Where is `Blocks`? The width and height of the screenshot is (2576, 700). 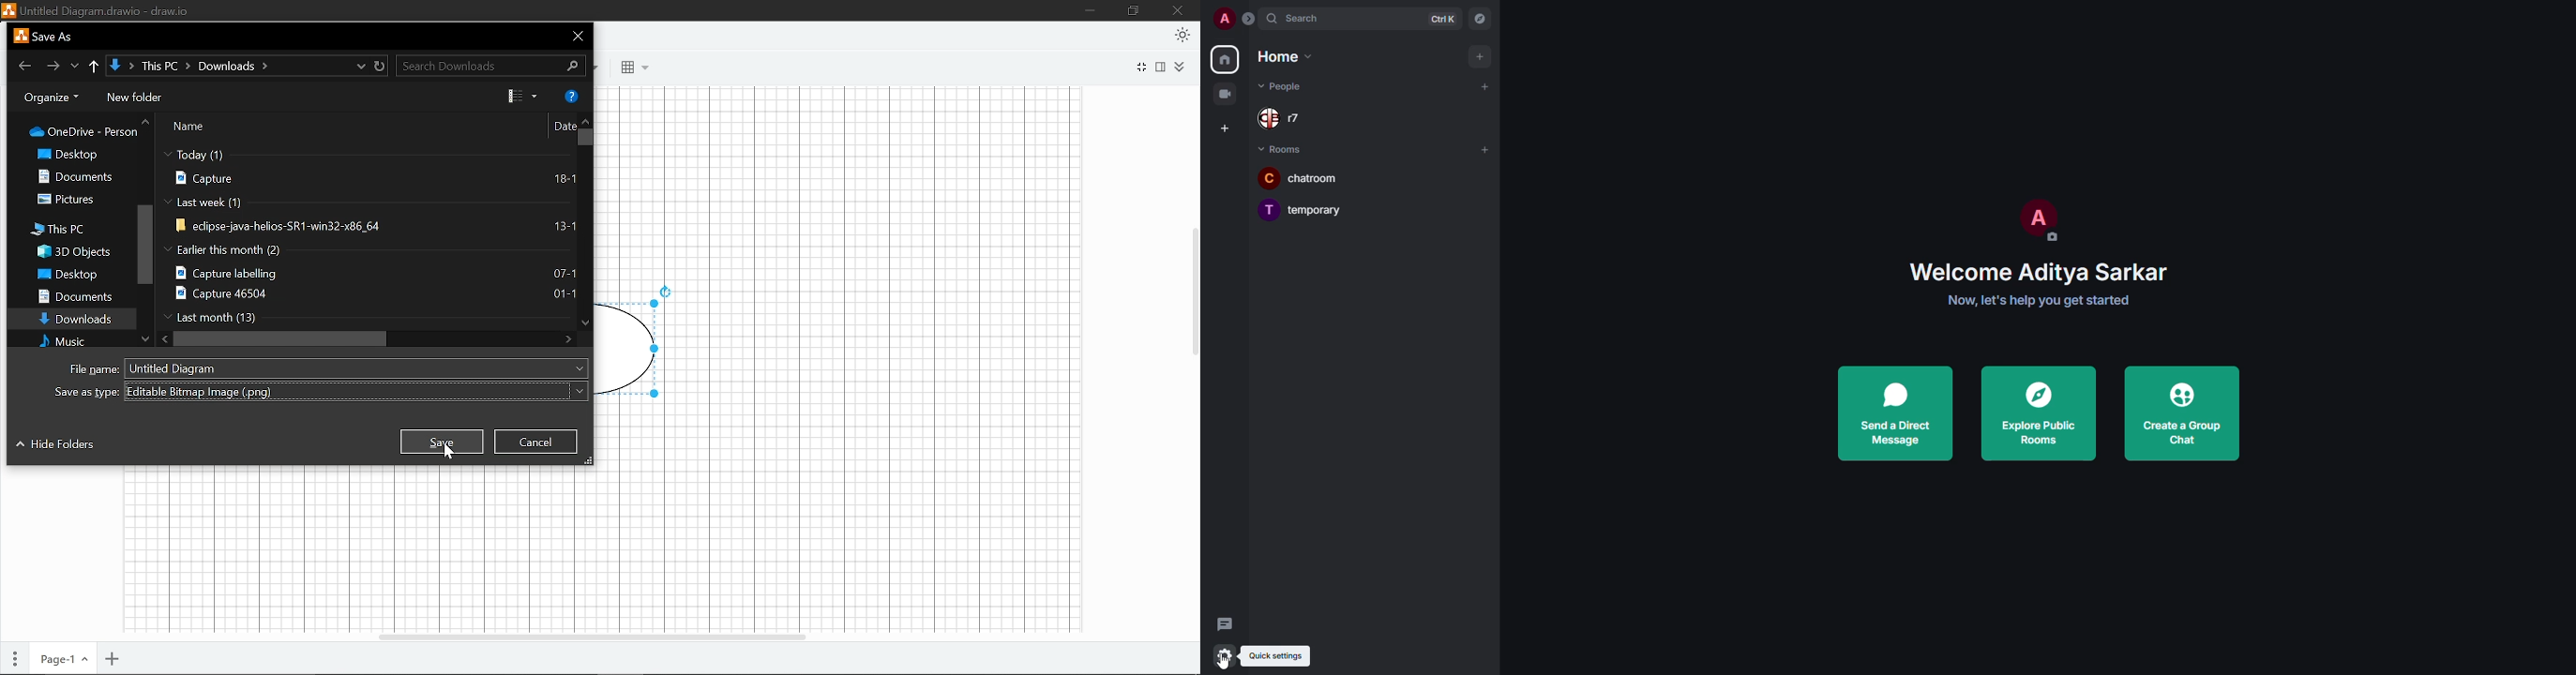
Blocks is located at coordinates (629, 68).